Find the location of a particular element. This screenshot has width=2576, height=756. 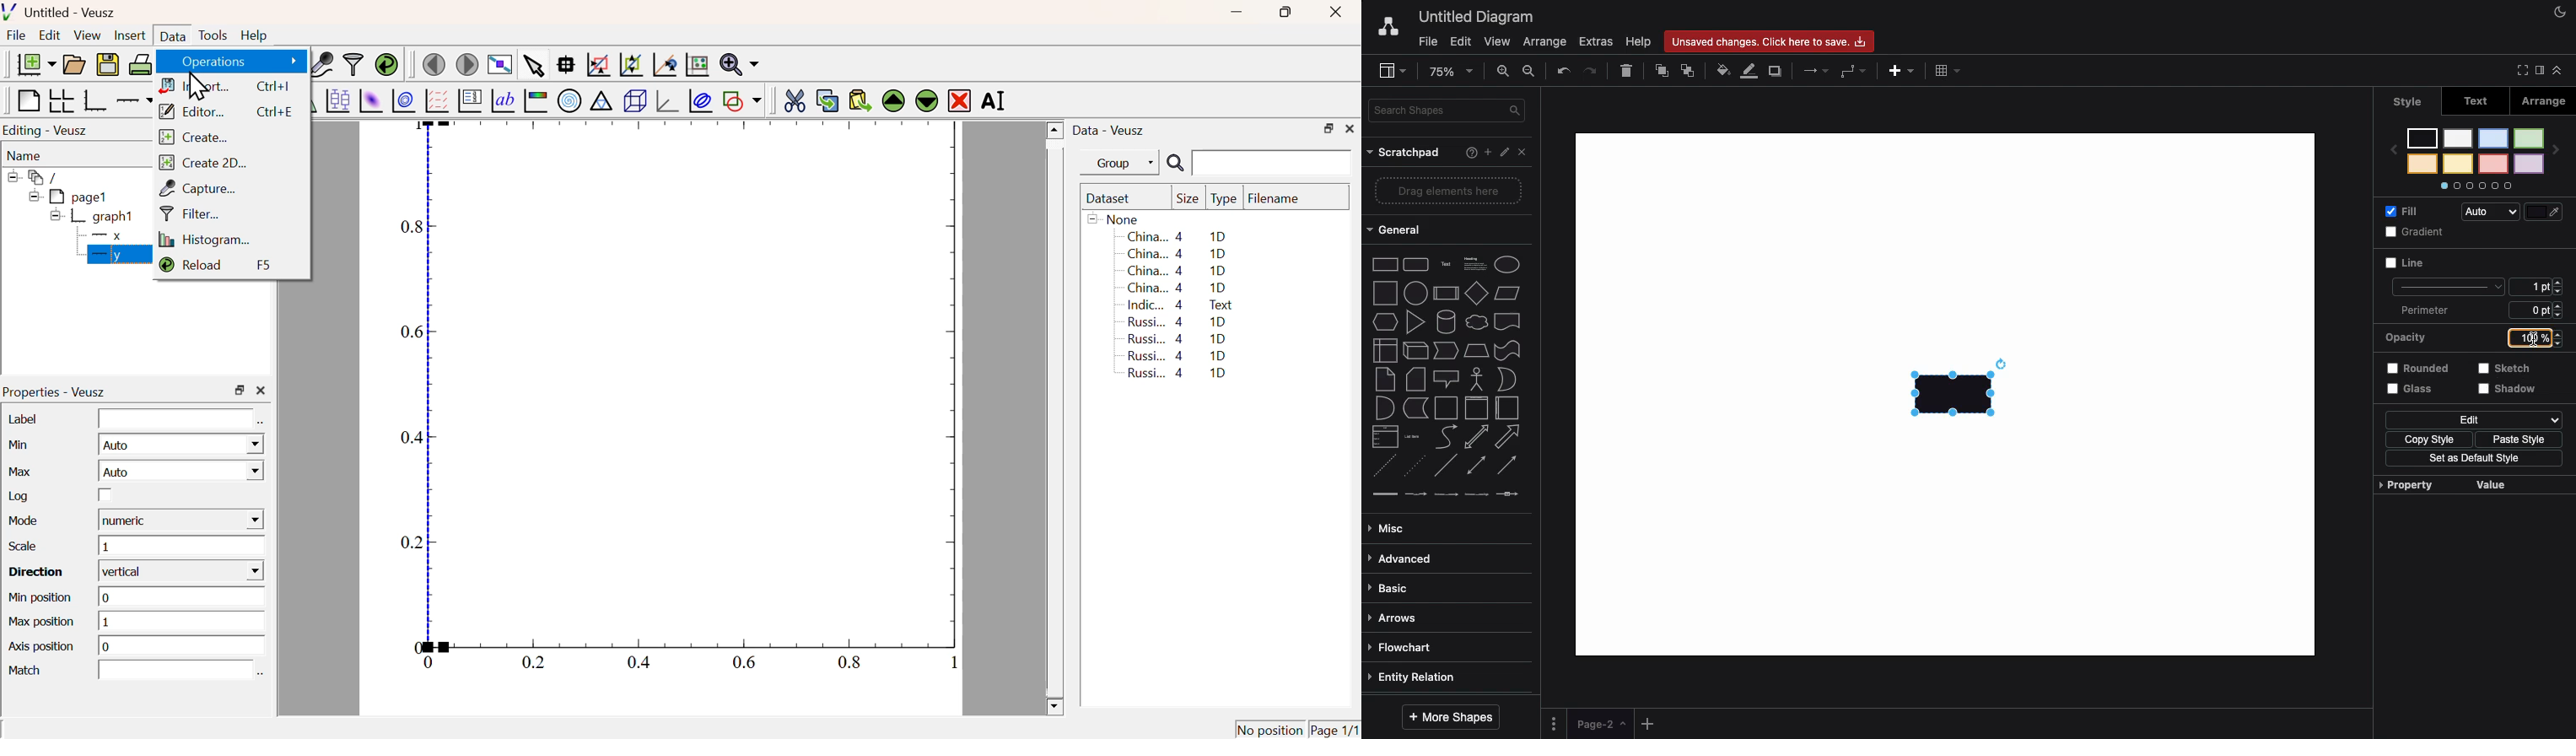

Help is located at coordinates (1468, 153).